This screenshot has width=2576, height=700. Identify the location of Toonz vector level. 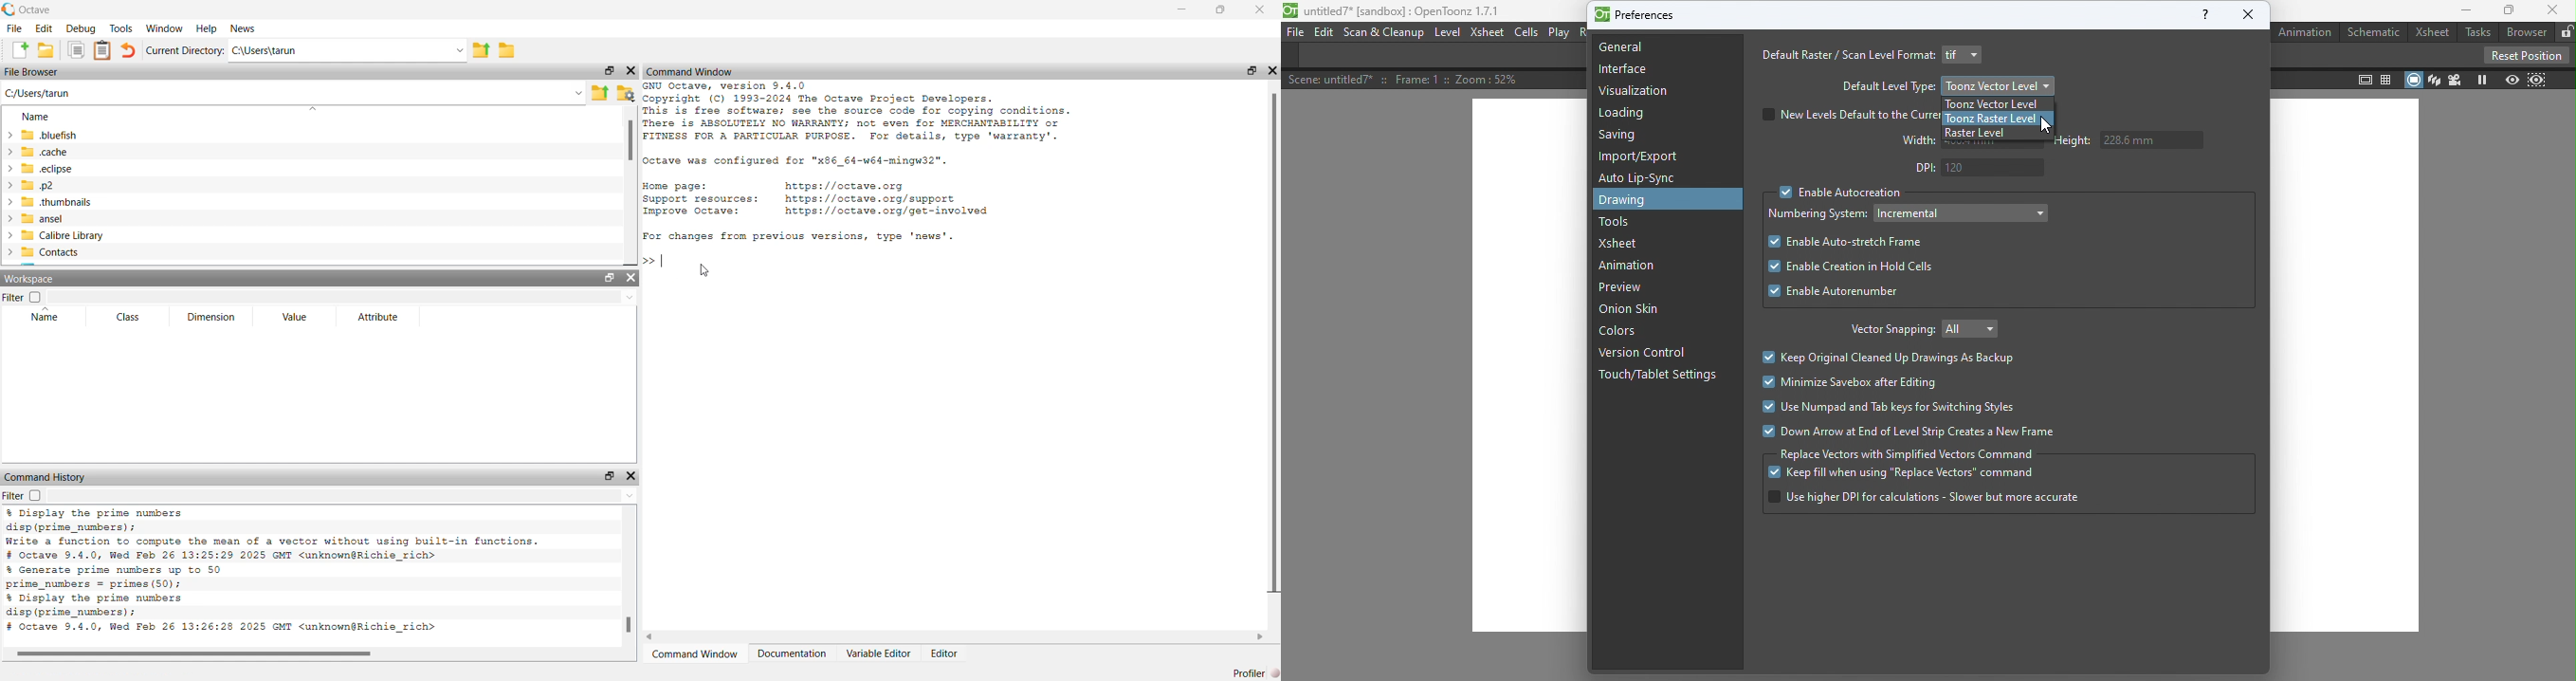
(1998, 103).